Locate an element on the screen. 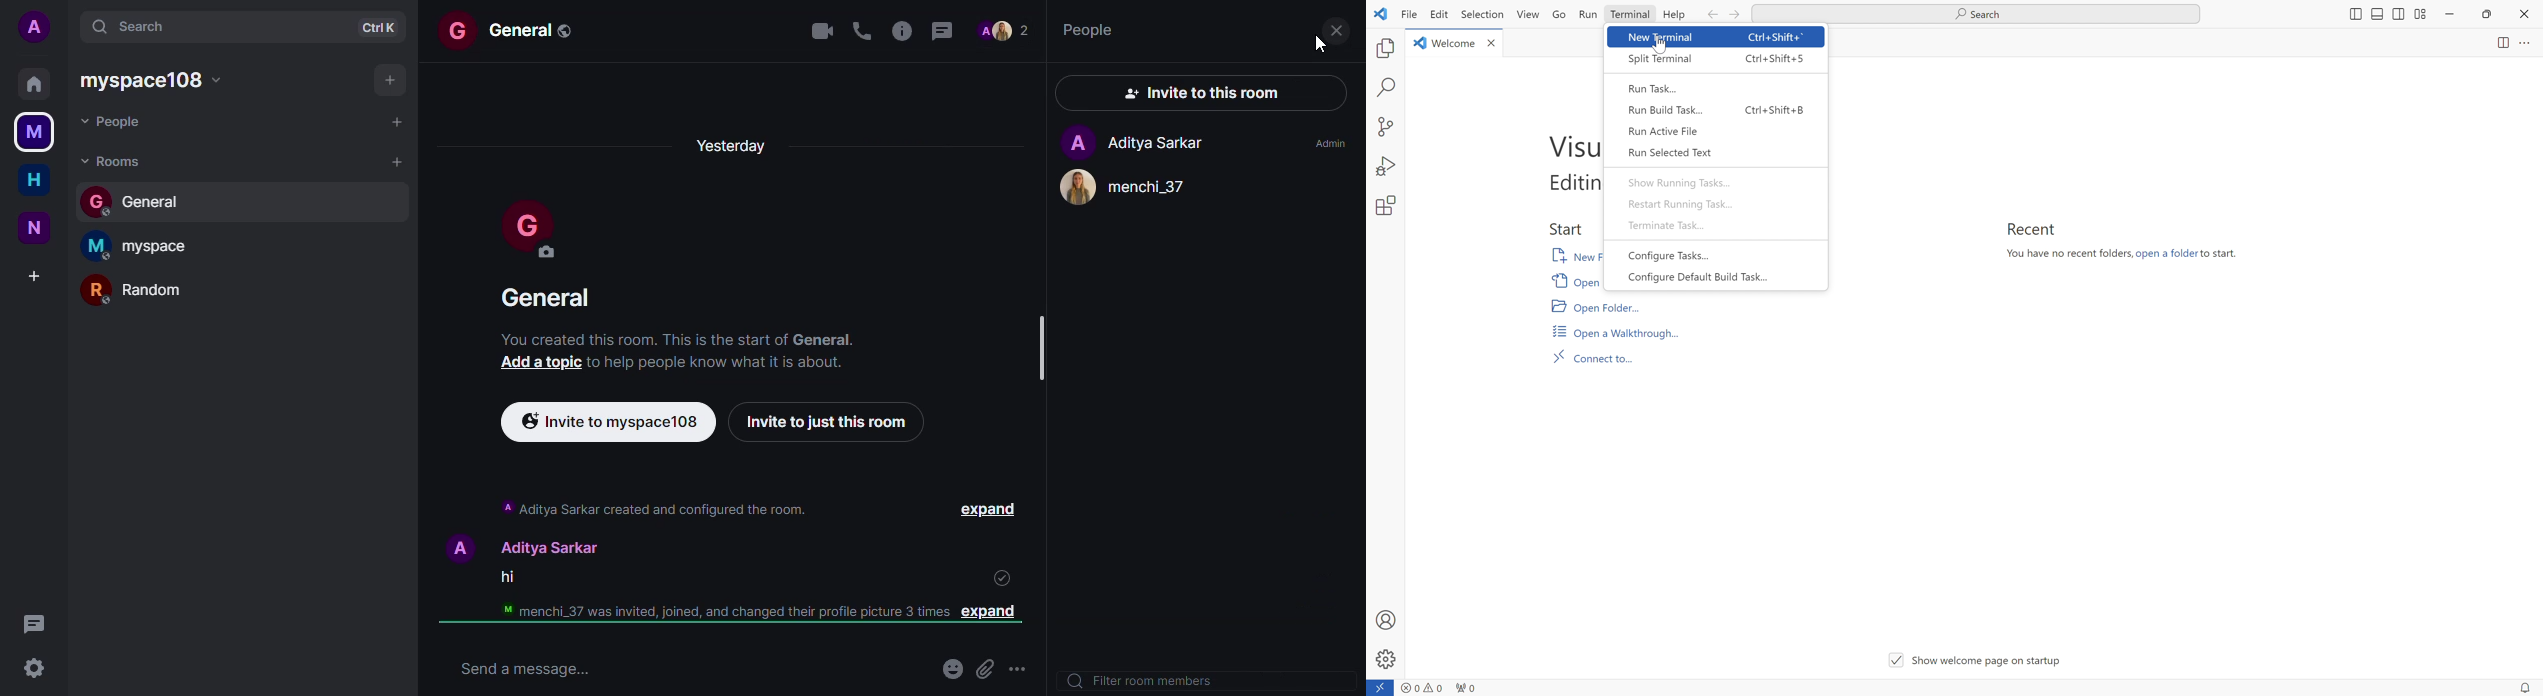  home is located at coordinates (34, 176).